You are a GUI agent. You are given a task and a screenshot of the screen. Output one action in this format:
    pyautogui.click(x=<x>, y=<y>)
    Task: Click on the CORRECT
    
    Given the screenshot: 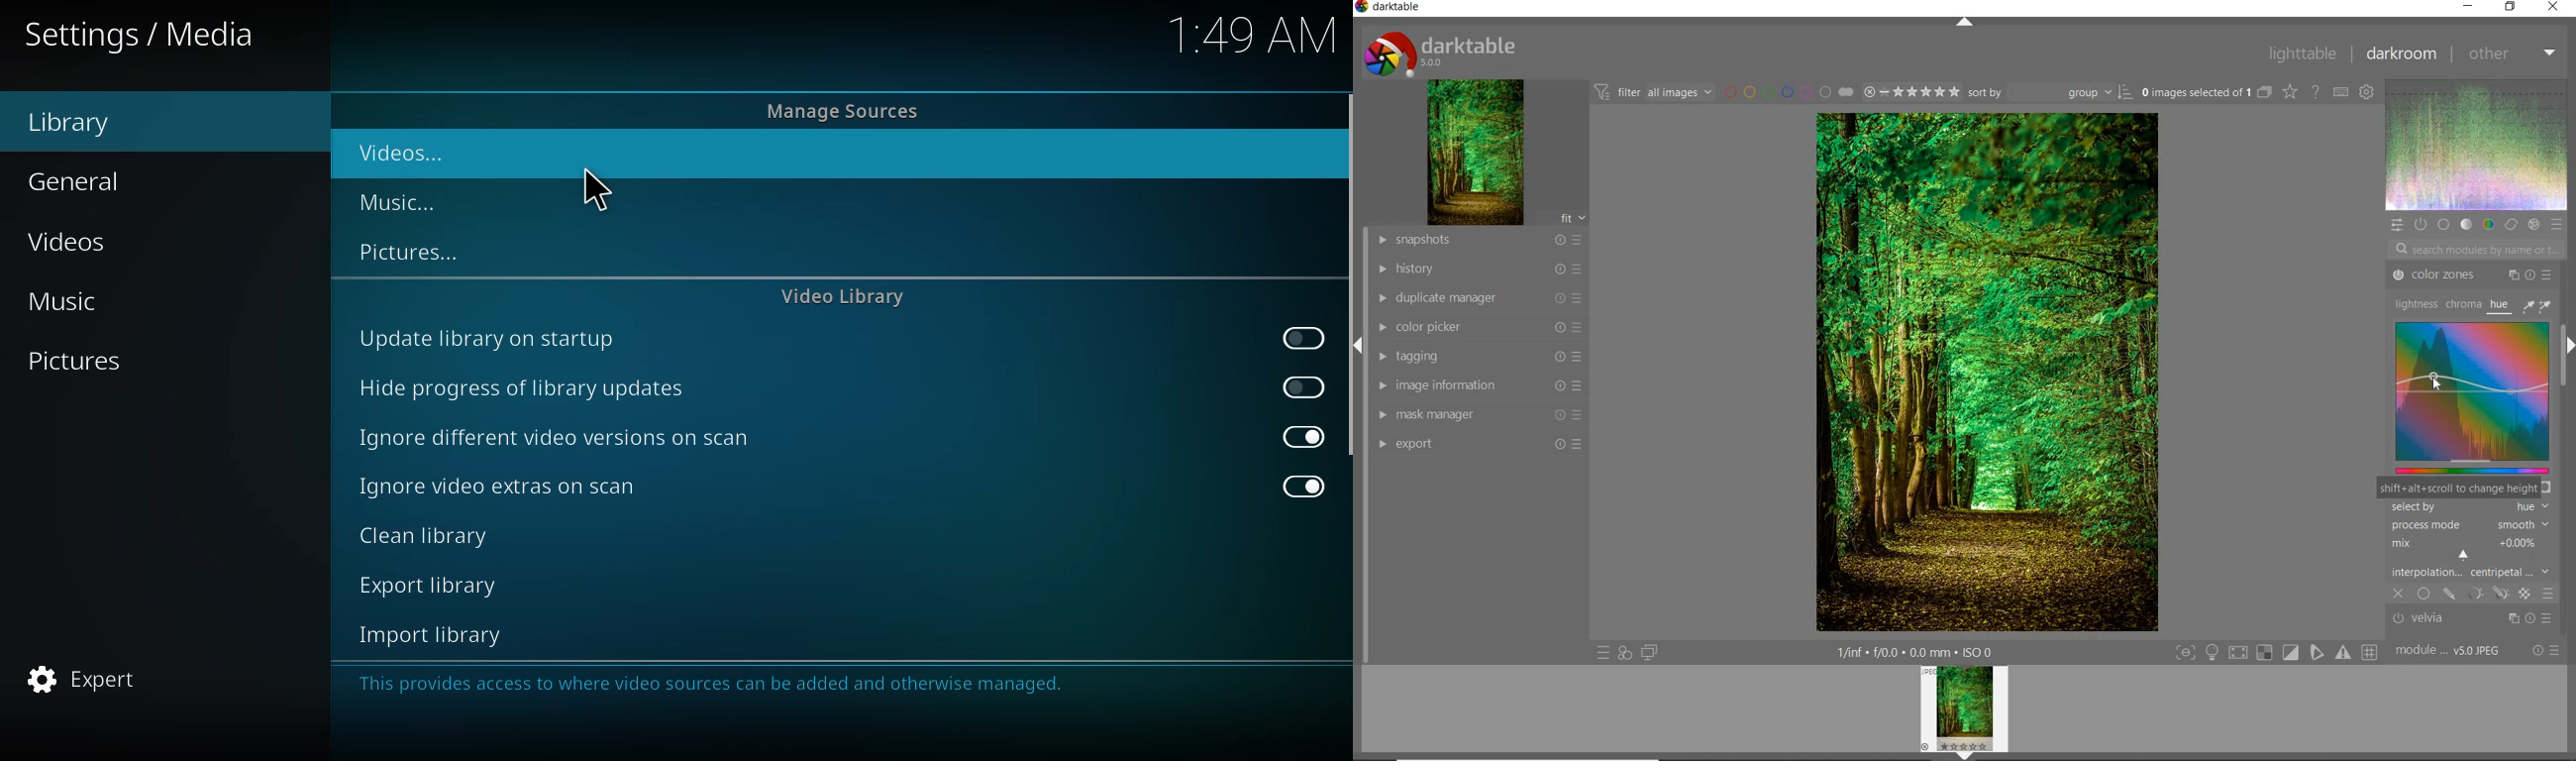 What is the action you would take?
    pyautogui.click(x=2512, y=225)
    